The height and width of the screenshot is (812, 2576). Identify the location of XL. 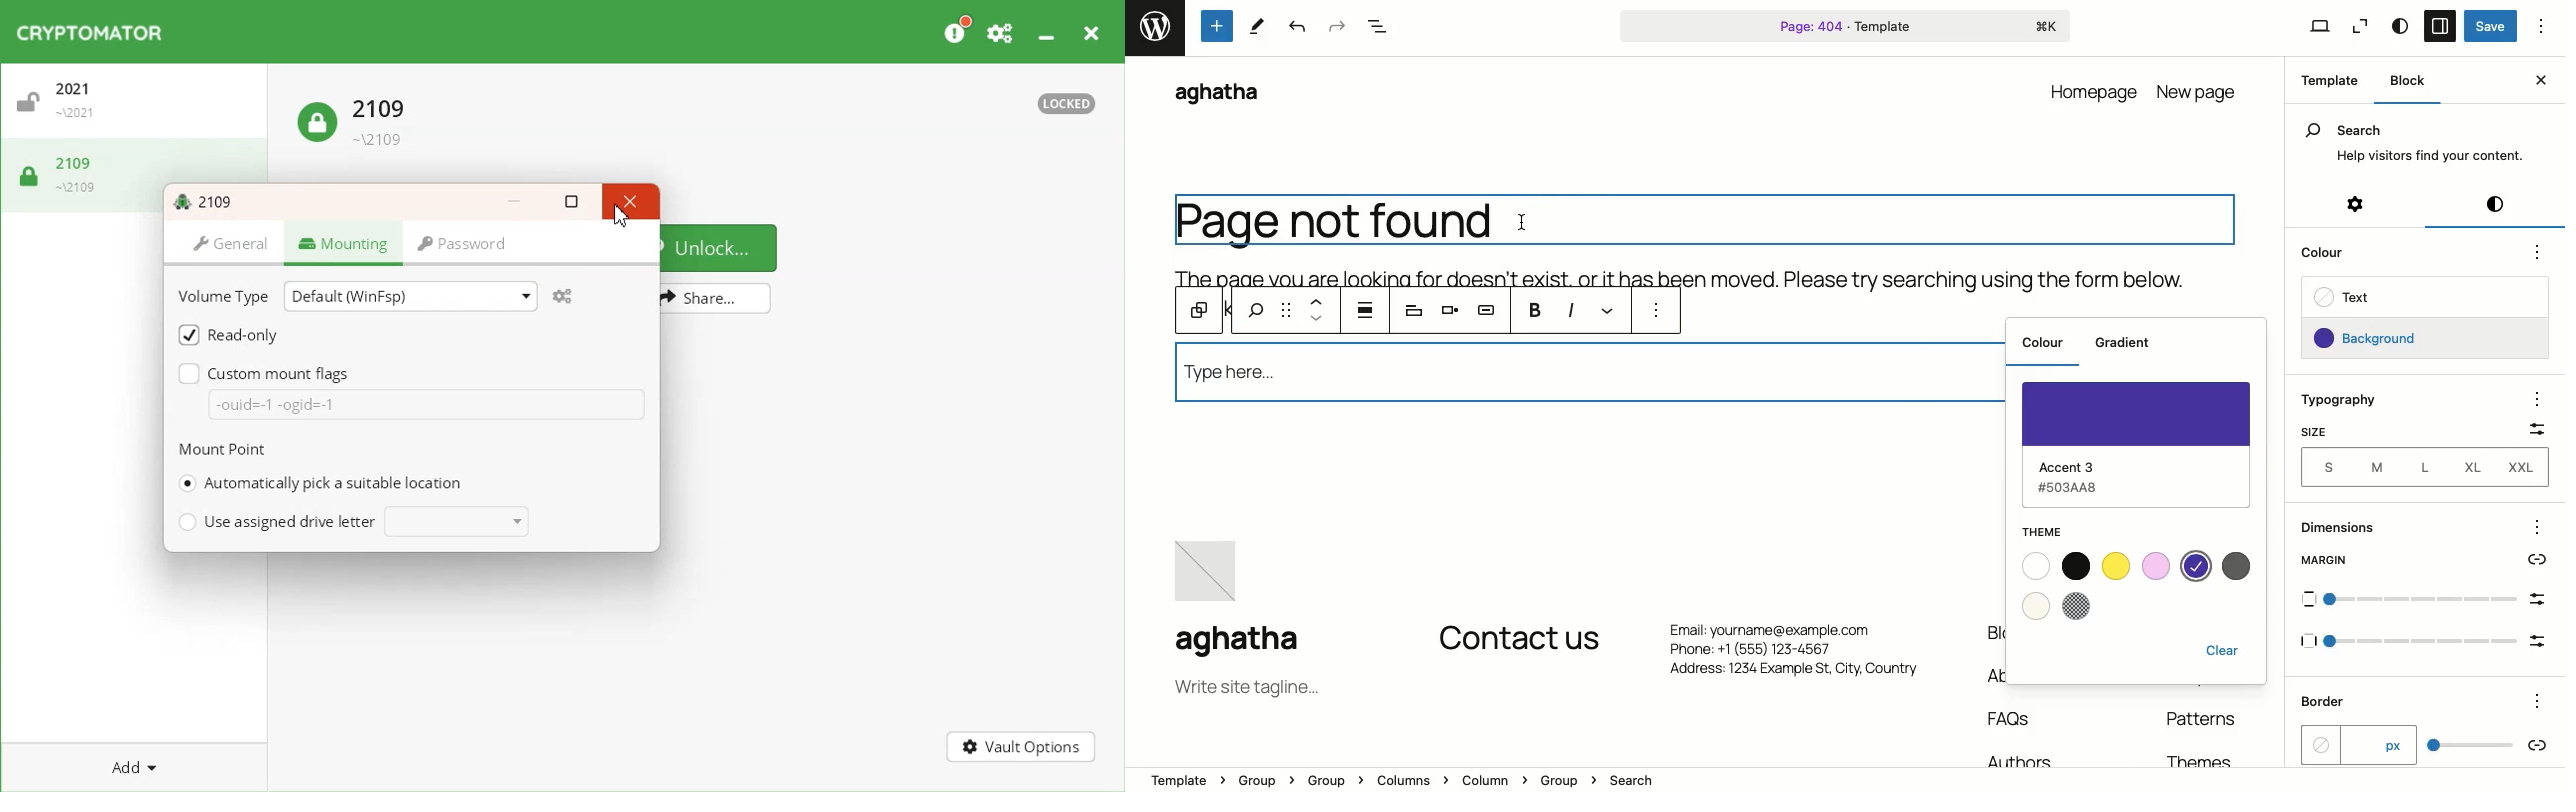
(2475, 466).